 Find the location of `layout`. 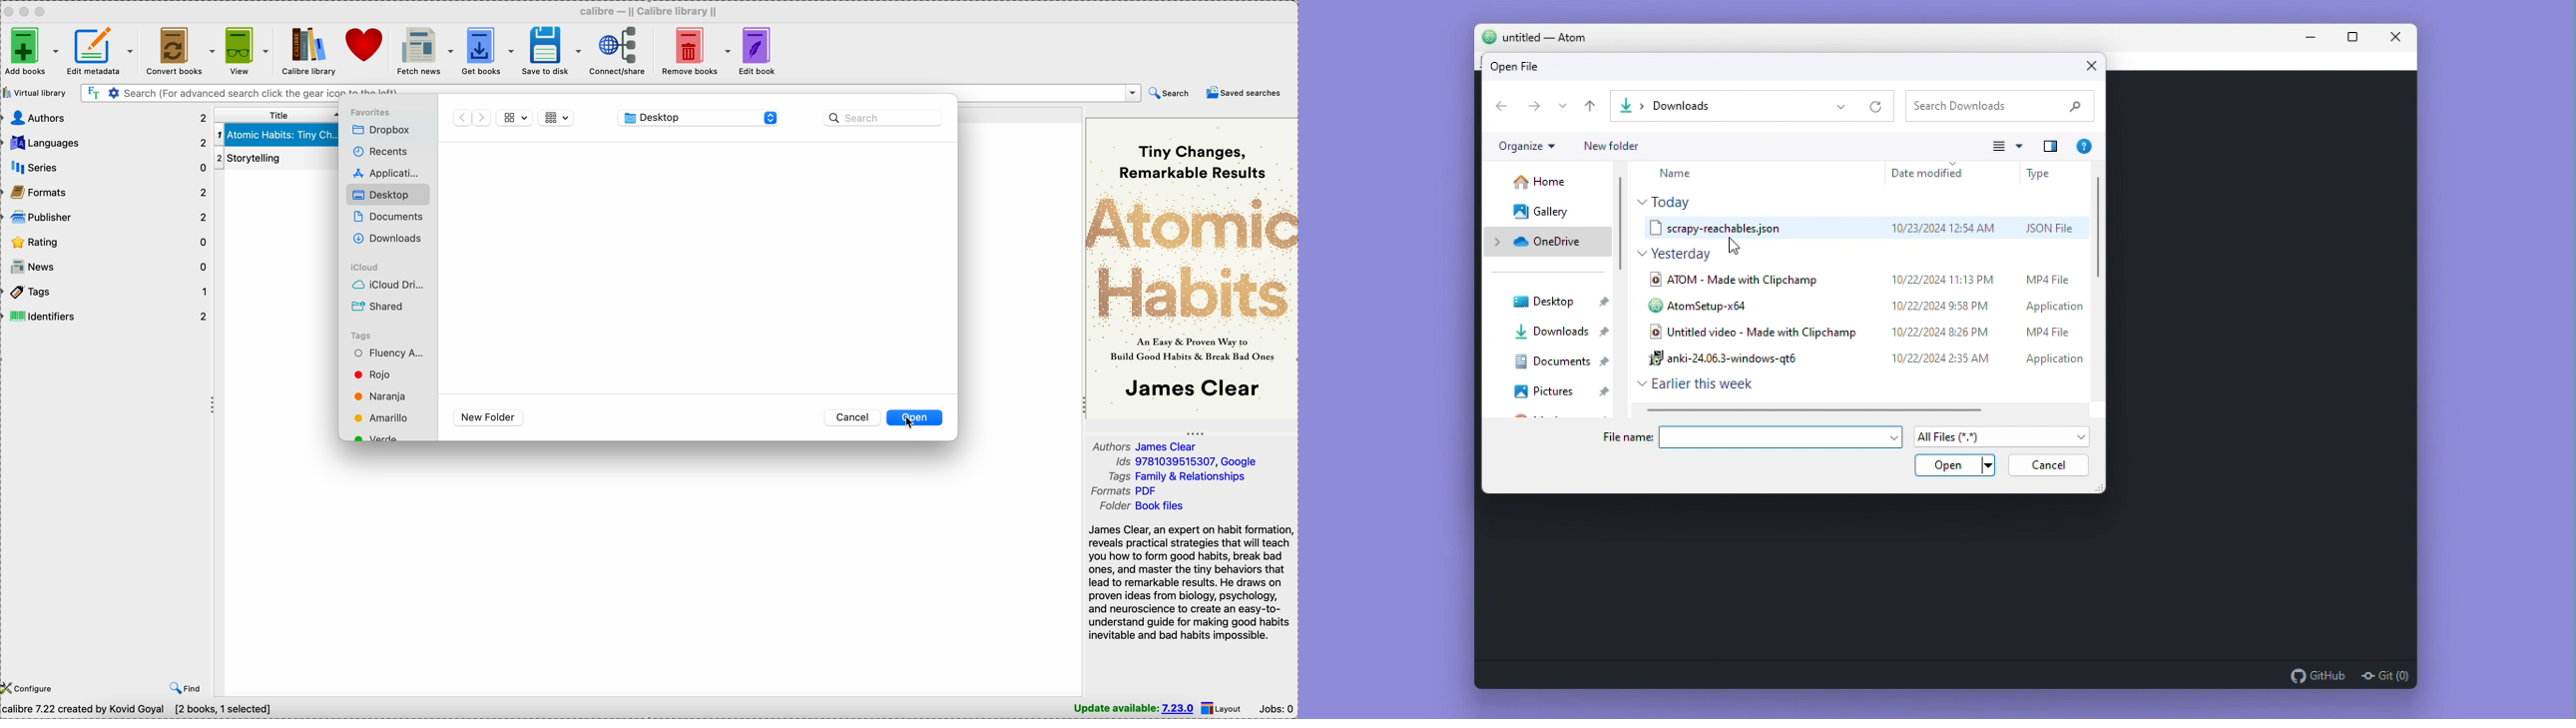

layout is located at coordinates (1222, 708).